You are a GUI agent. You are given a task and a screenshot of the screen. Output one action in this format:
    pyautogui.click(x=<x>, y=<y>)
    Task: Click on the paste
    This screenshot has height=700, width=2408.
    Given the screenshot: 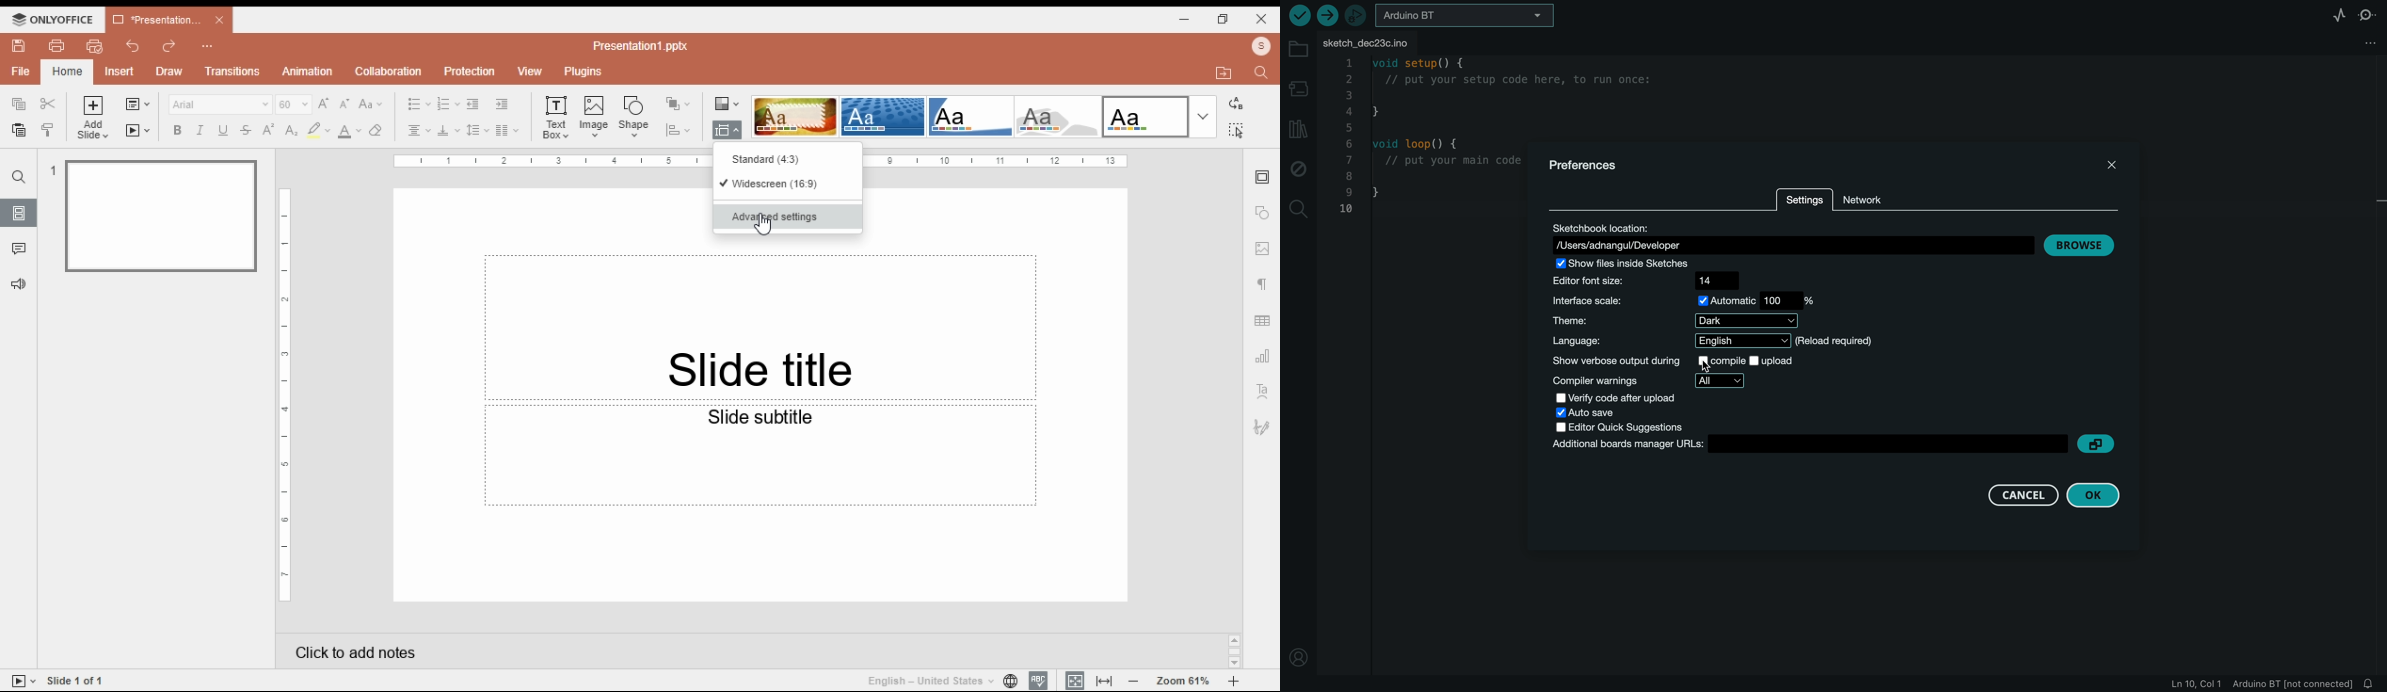 What is the action you would take?
    pyautogui.click(x=17, y=130)
    